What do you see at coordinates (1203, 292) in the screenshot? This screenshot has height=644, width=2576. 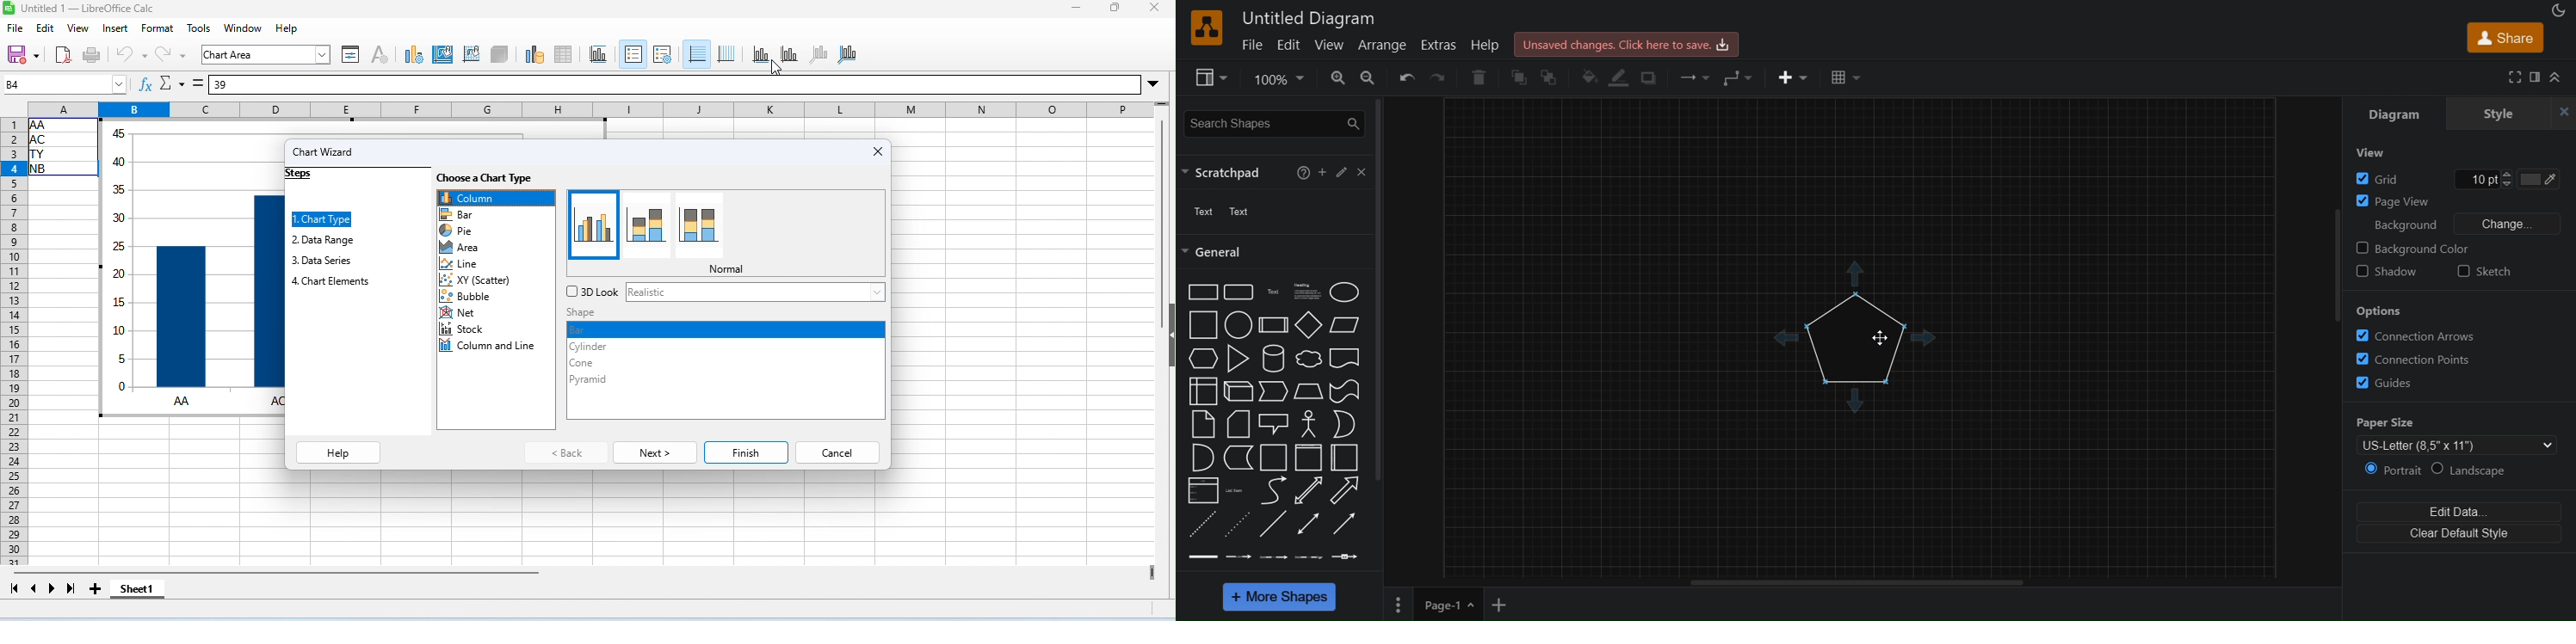 I see `Rectangle` at bounding box center [1203, 292].